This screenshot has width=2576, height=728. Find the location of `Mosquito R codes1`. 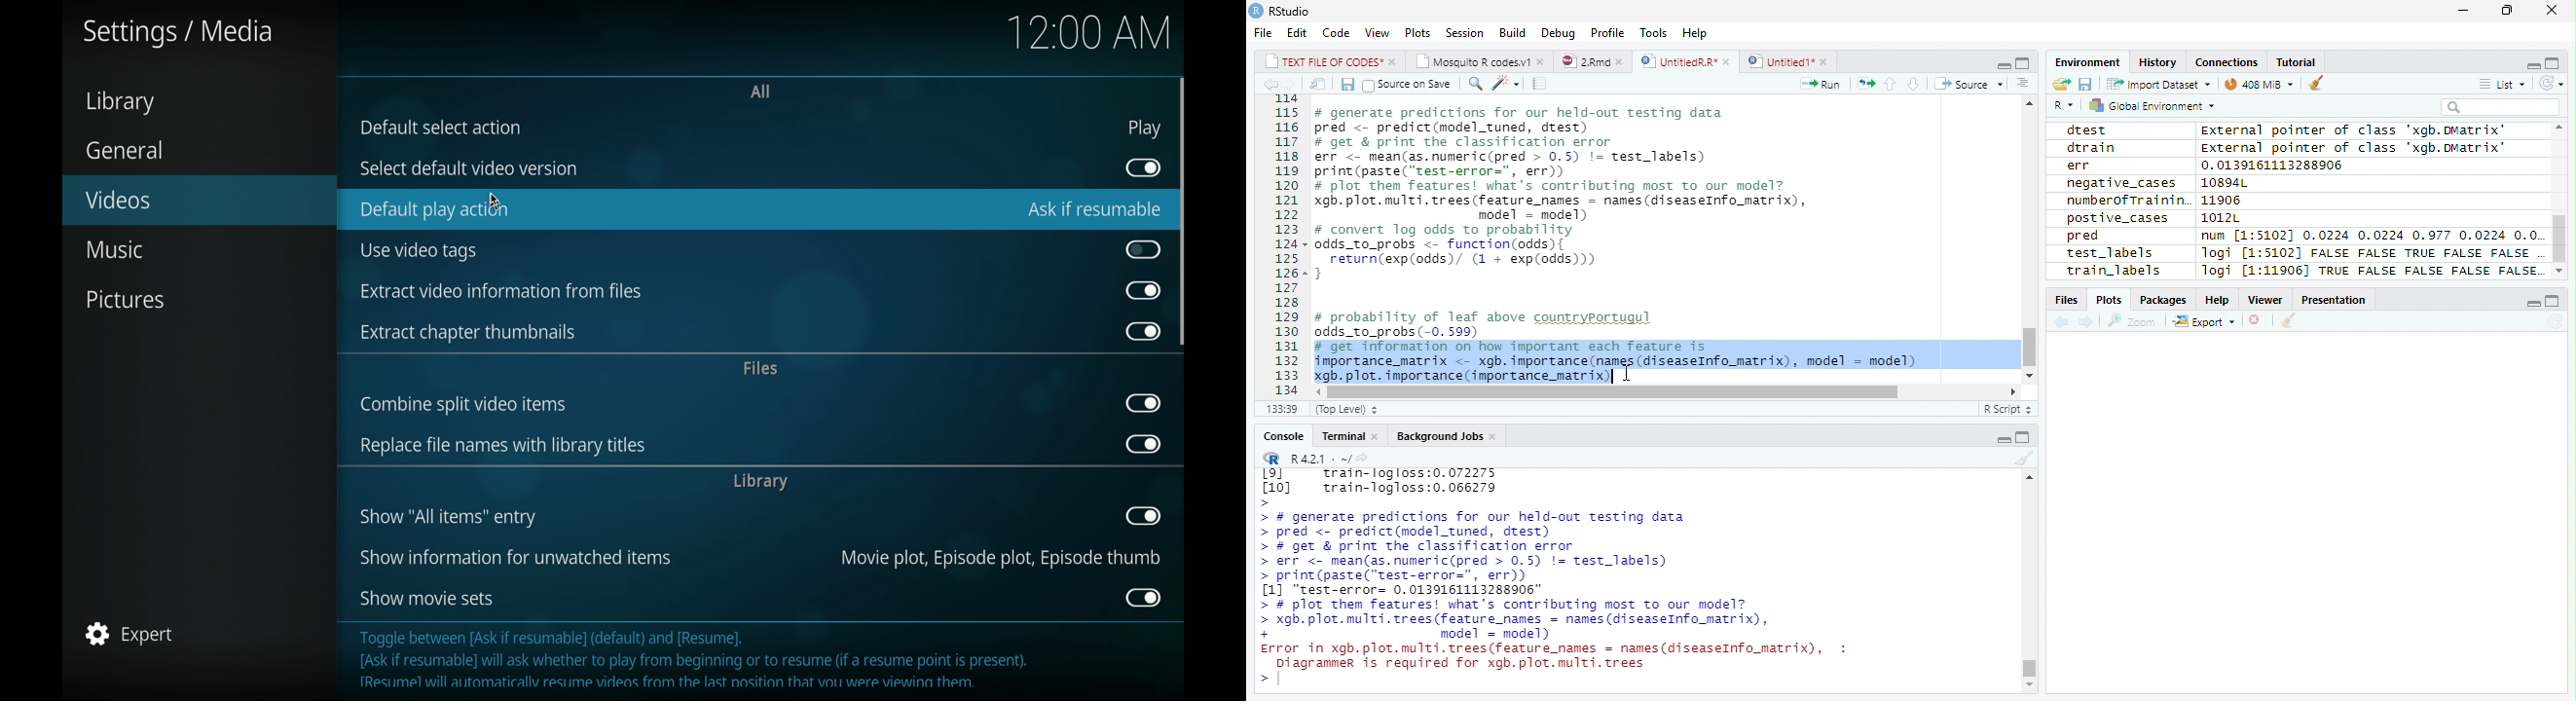

Mosquito R codes1 is located at coordinates (1481, 61).